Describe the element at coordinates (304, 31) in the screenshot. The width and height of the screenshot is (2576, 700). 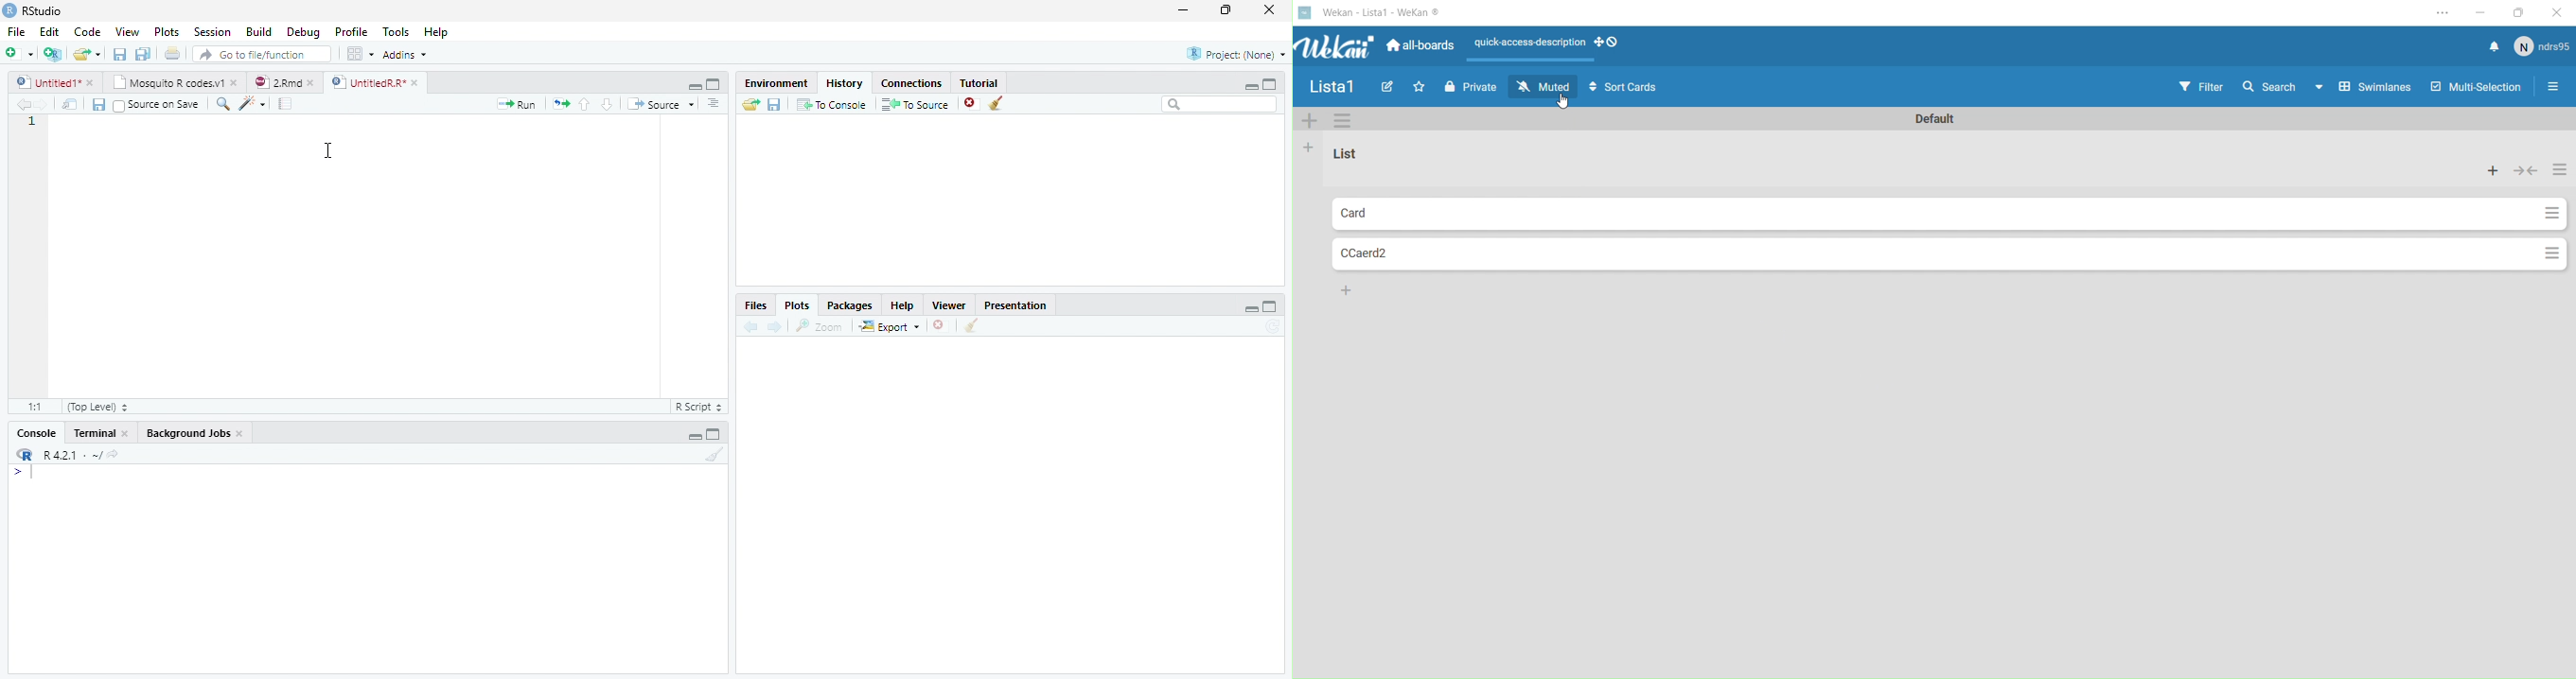
I see `Debug` at that location.